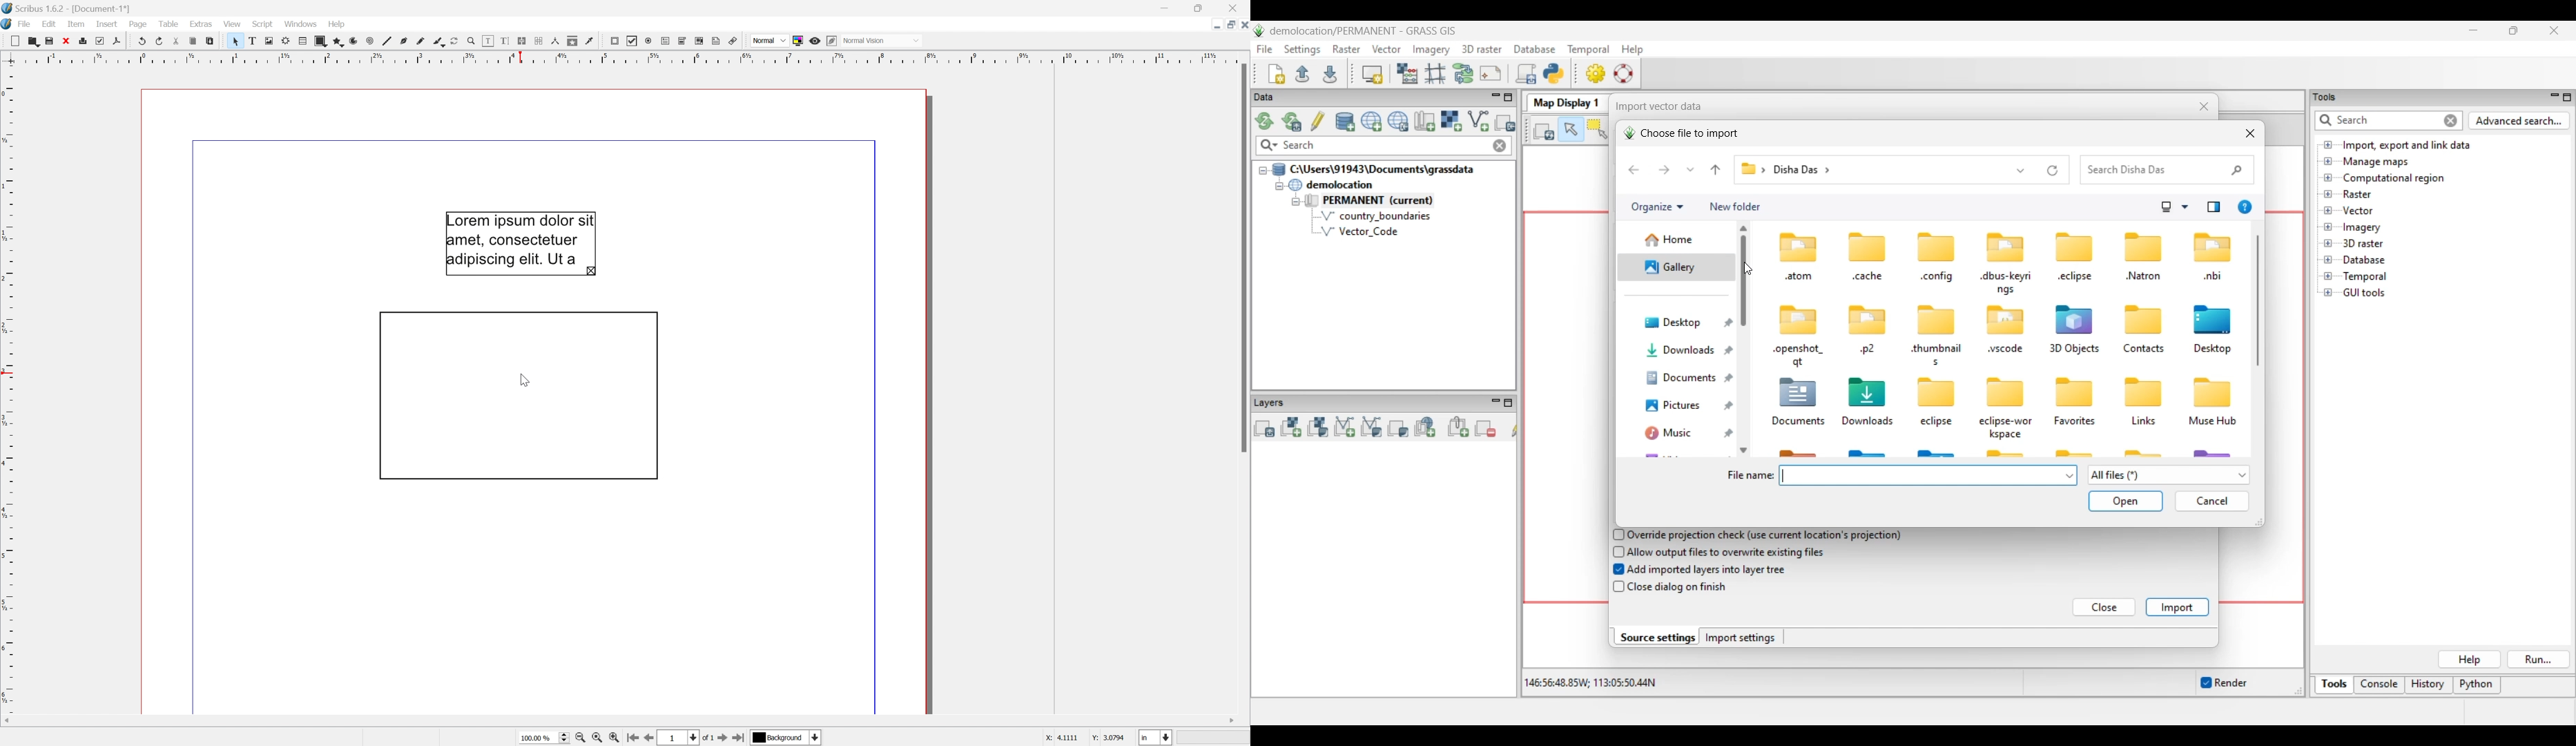 Image resolution: width=2576 pixels, height=756 pixels. What do you see at coordinates (487, 40) in the screenshot?
I see `Edit contents of frame` at bounding box center [487, 40].